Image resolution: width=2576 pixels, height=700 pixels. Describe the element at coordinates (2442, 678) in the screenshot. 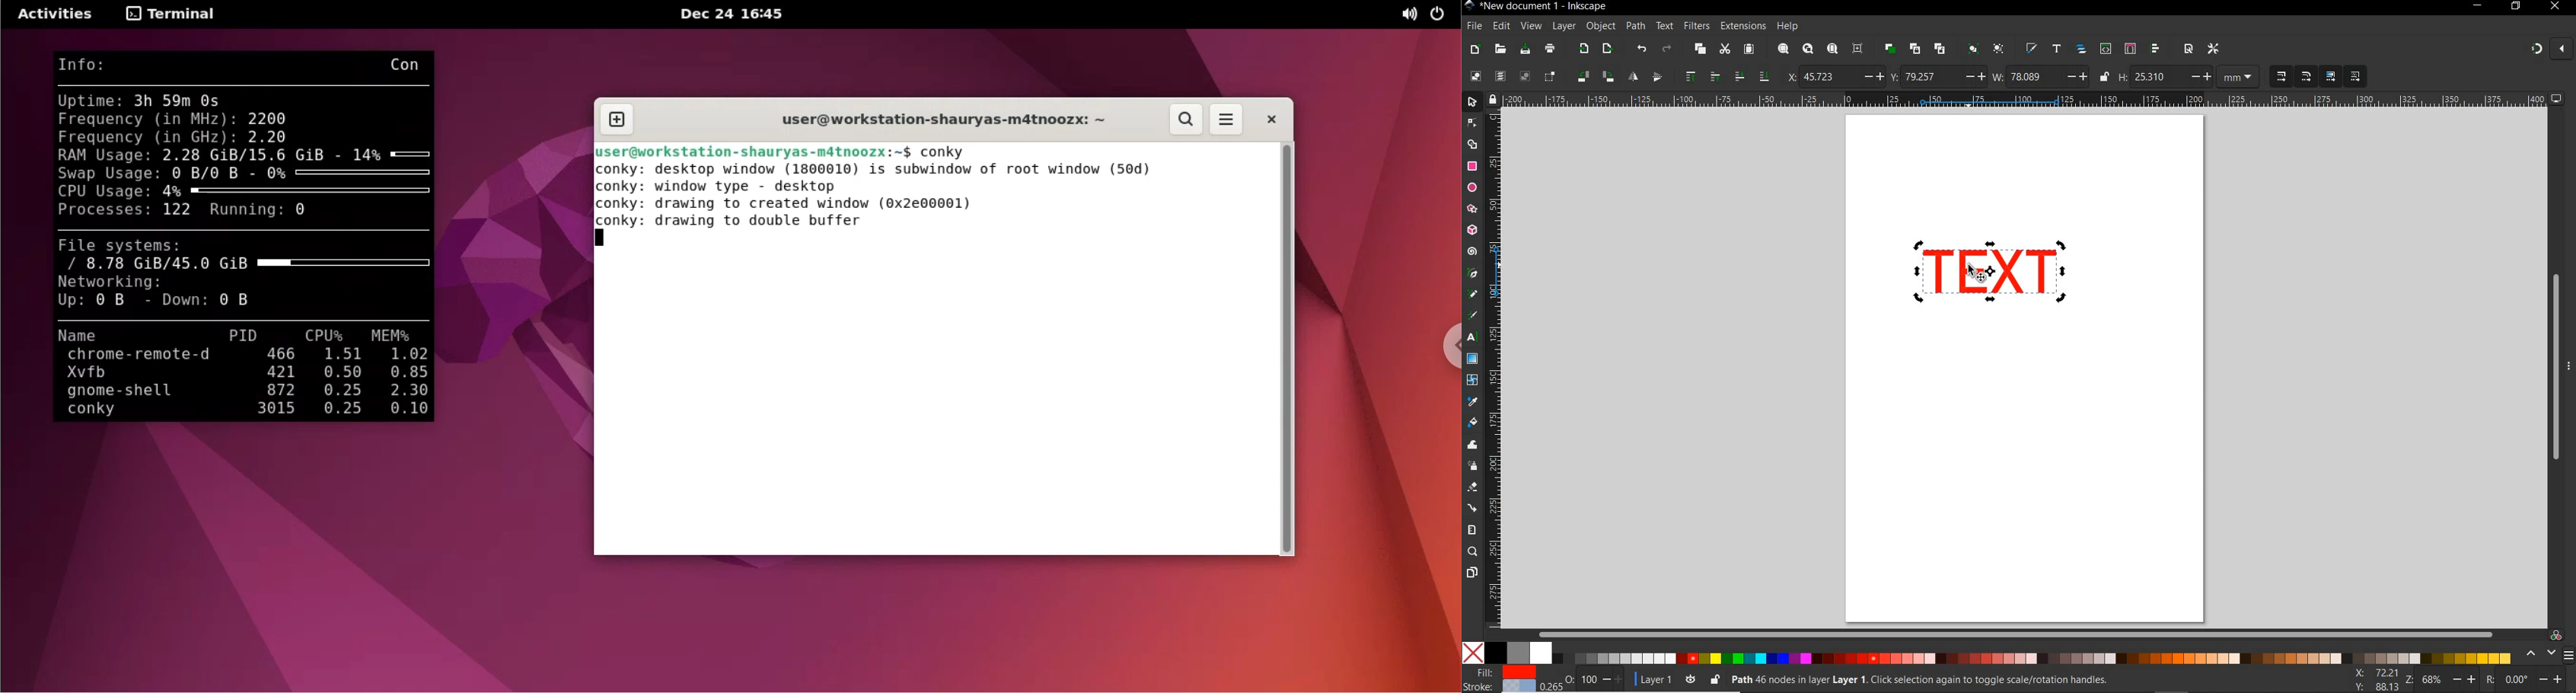

I see `ZOOM` at that location.